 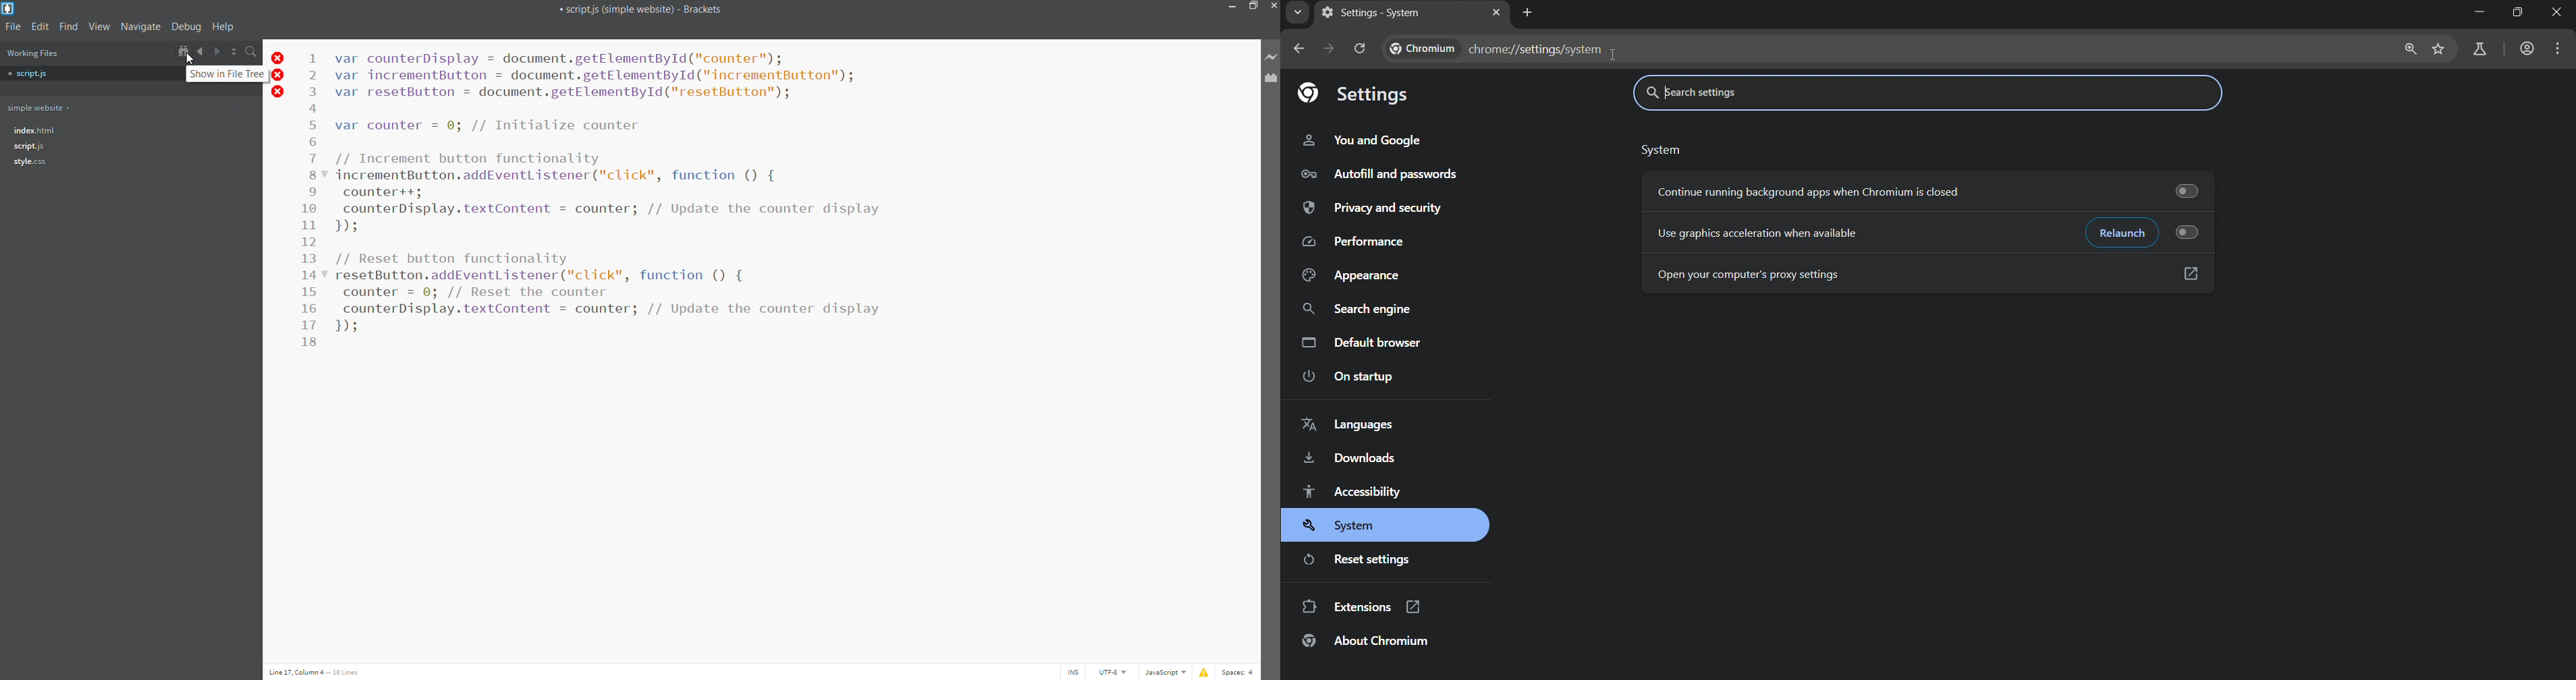 I want to click on open your computer's proxy settings, so click(x=1757, y=268).